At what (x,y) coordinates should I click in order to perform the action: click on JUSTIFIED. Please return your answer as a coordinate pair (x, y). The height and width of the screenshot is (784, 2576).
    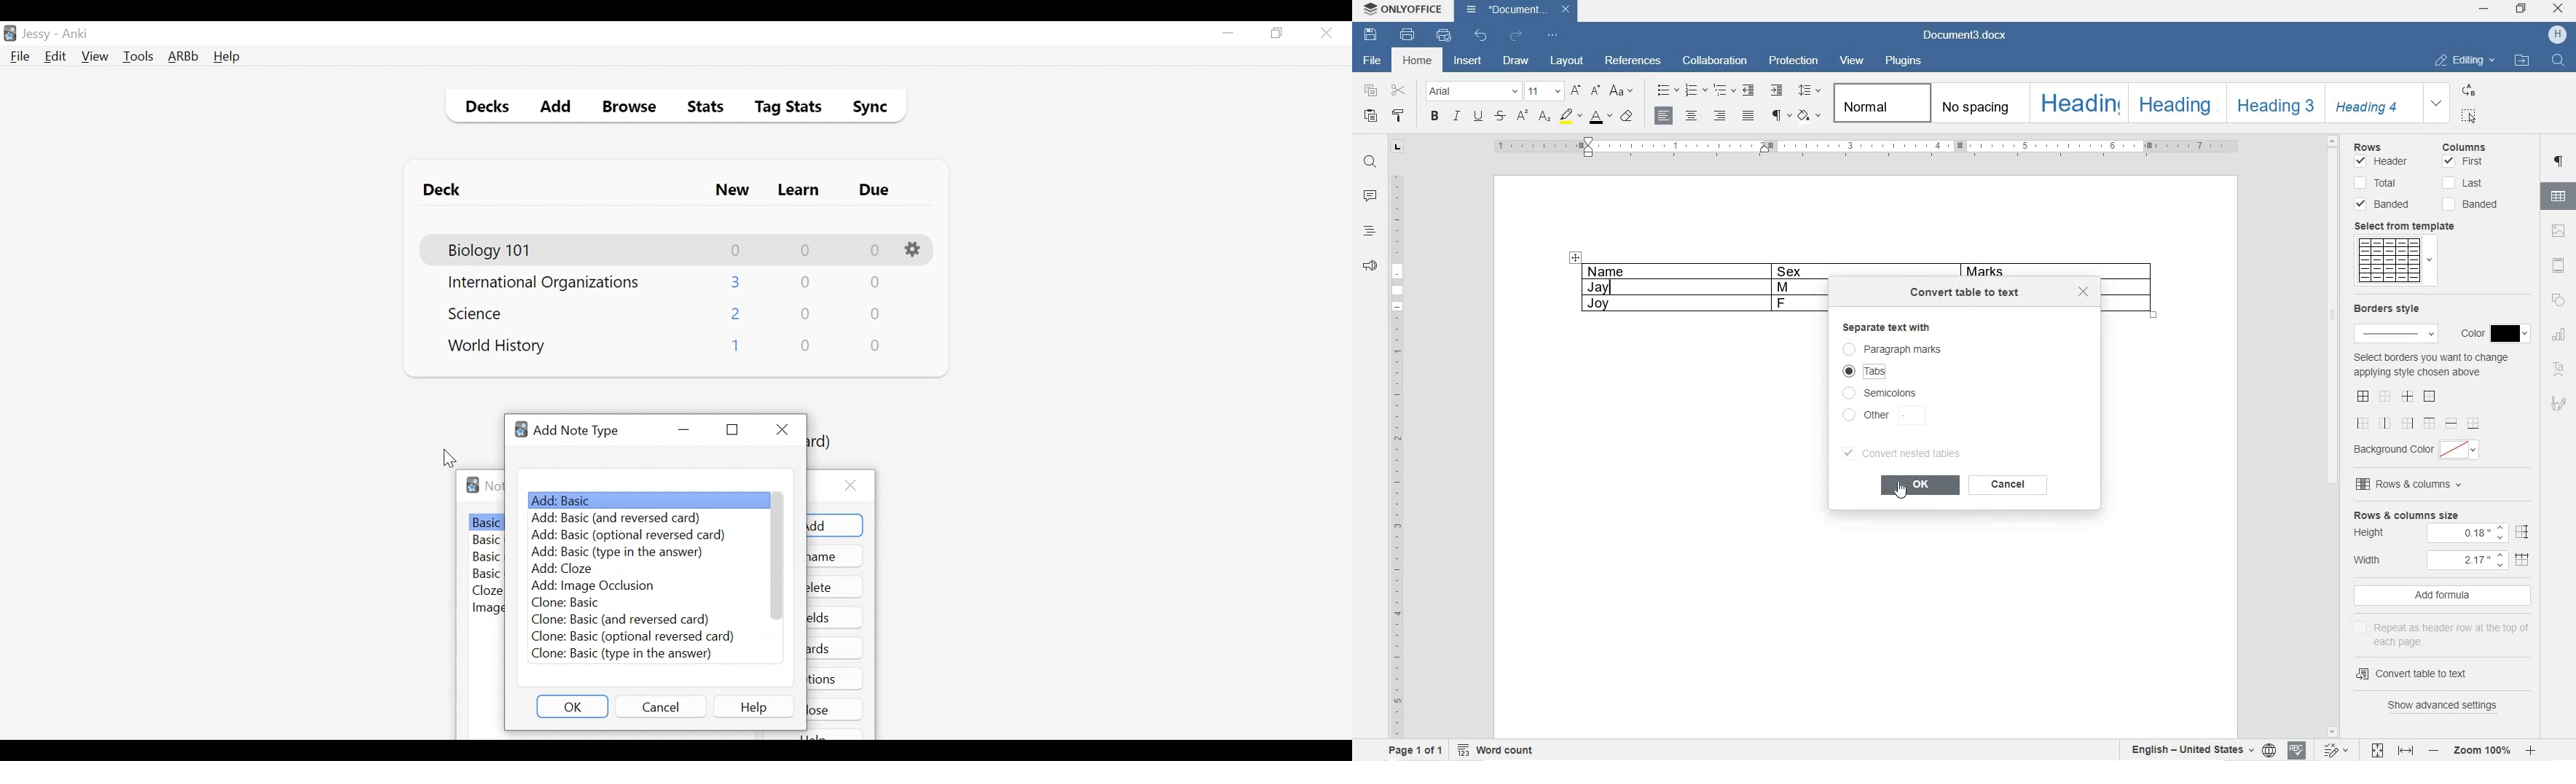
    Looking at the image, I should click on (1749, 116).